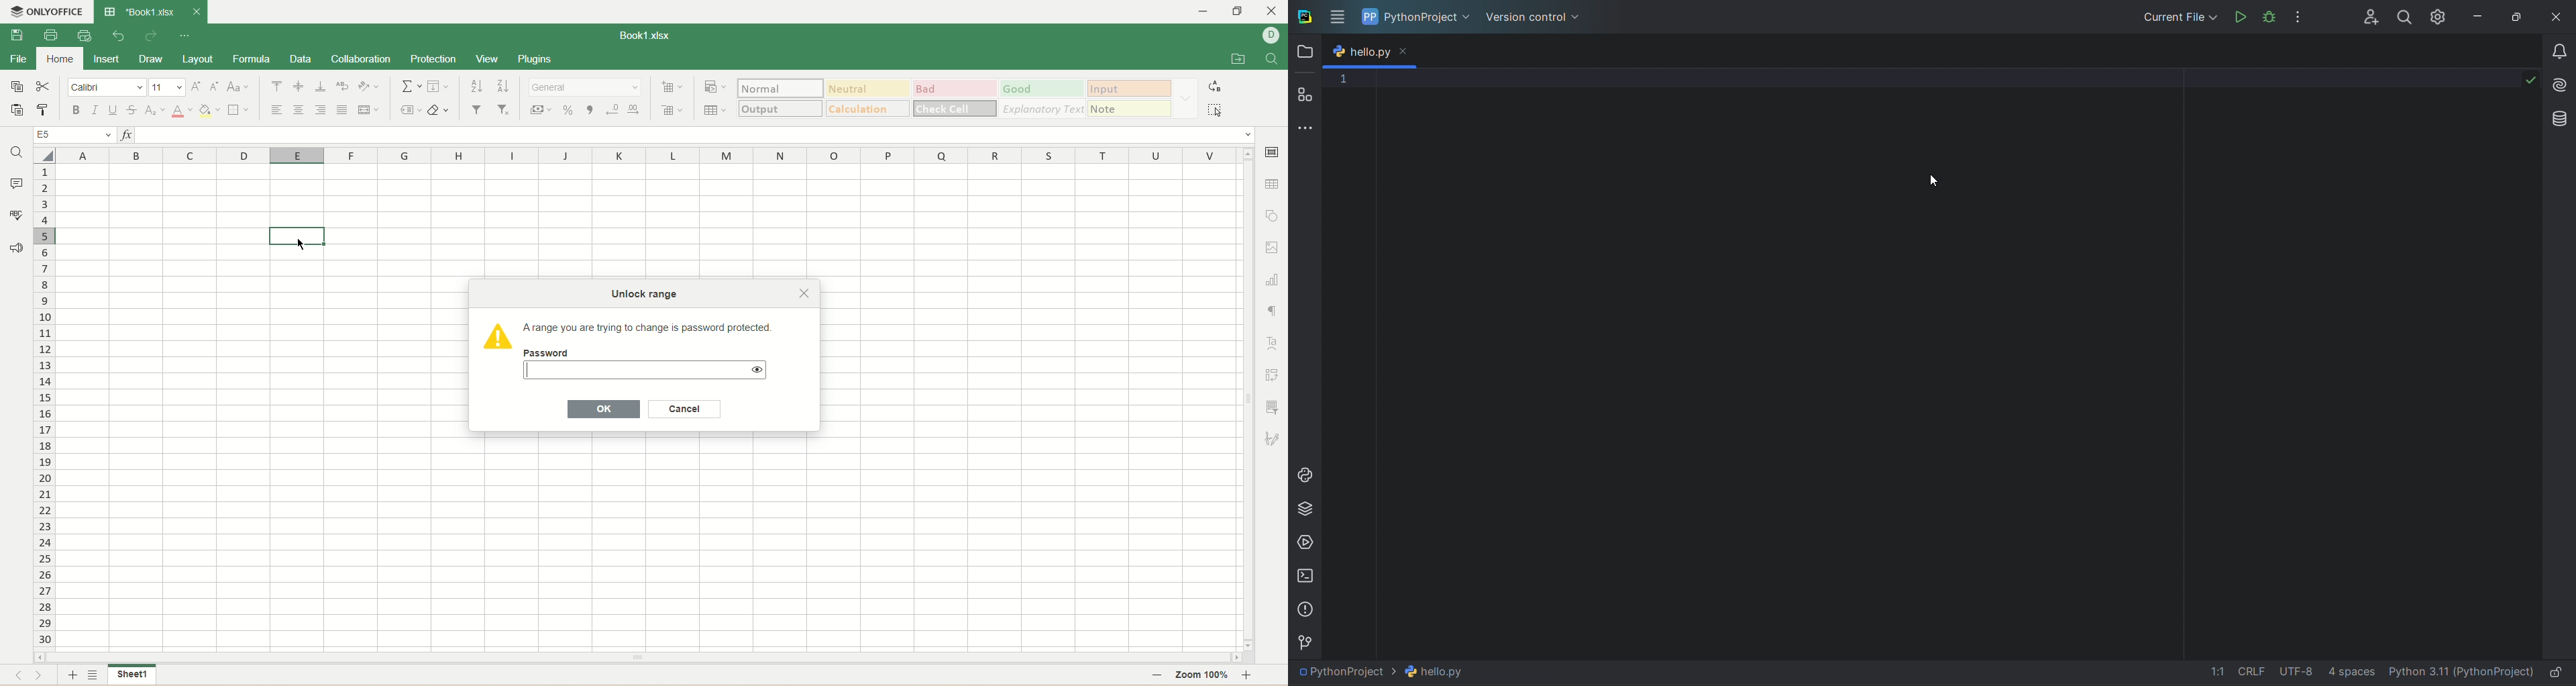  I want to click on bold, so click(74, 109).